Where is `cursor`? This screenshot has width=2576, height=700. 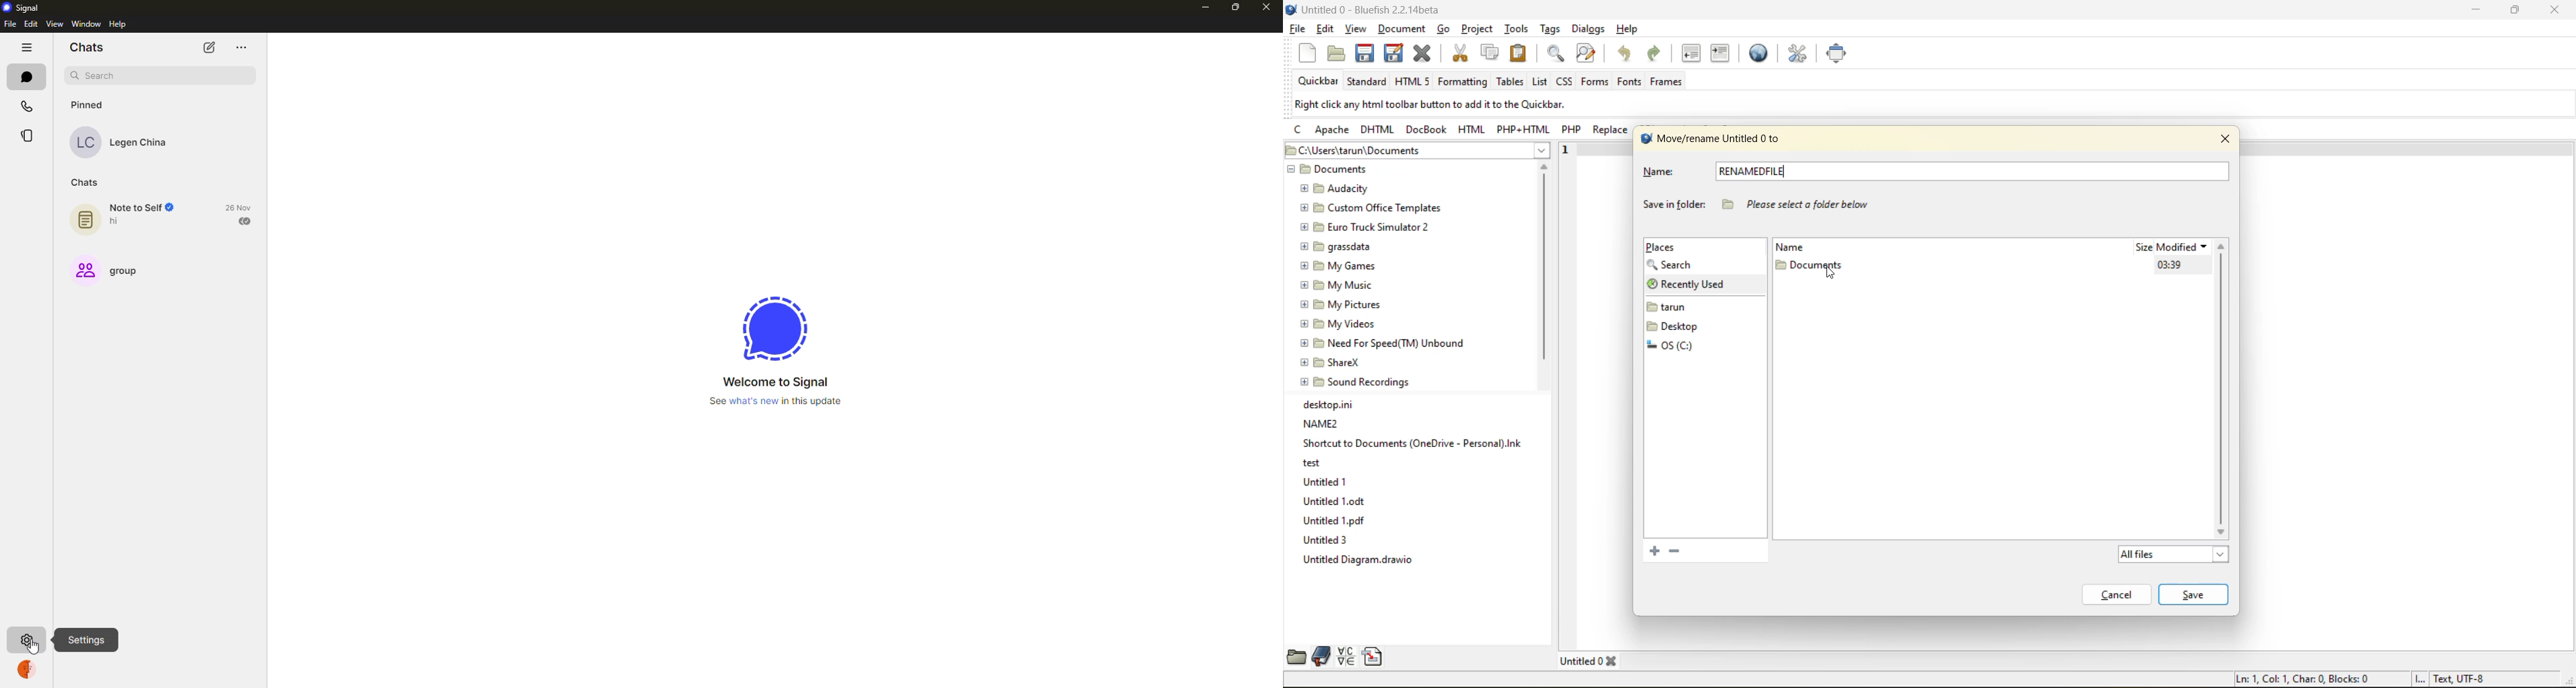 cursor is located at coordinates (36, 641).